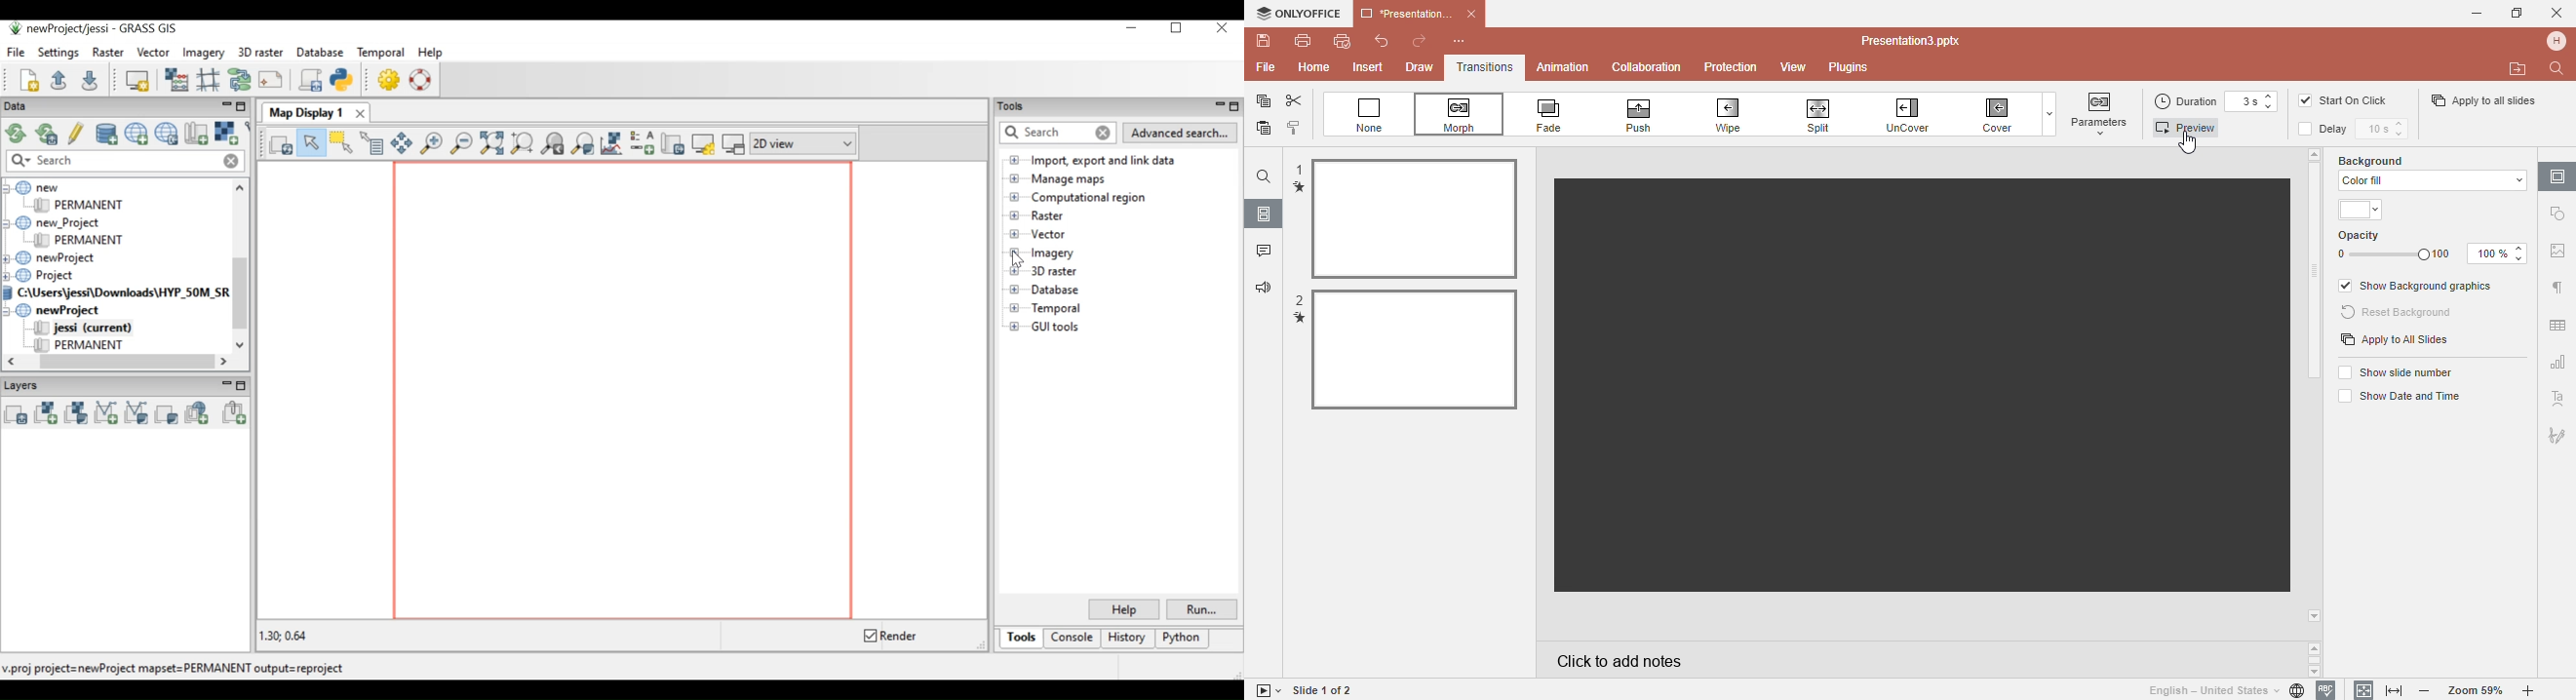 This screenshot has height=700, width=2576. Describe the element at coordinates (1469, 41) in the screenshot. I see `Customize quick access toolbar` at that location.